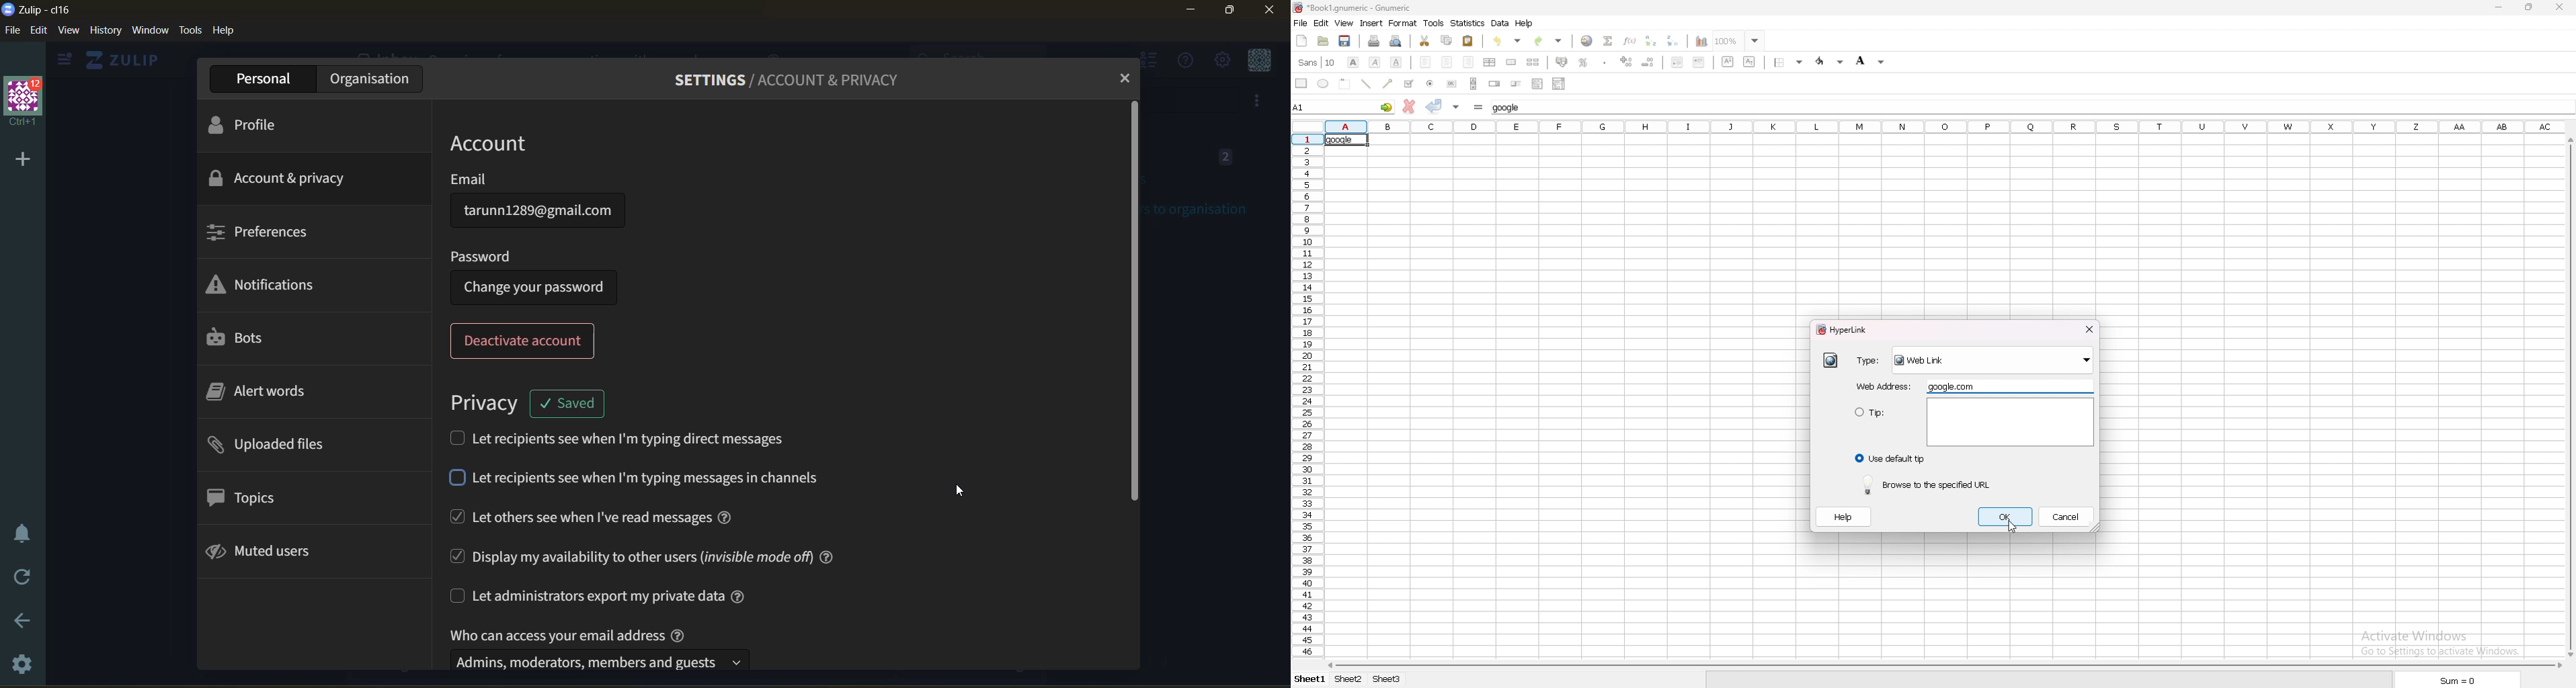 Image resolution: width=2576 pixels, height=700 pixels. Describe the element at coordinates (1121, 79) in the screenshot. I see `close tab` at that location.